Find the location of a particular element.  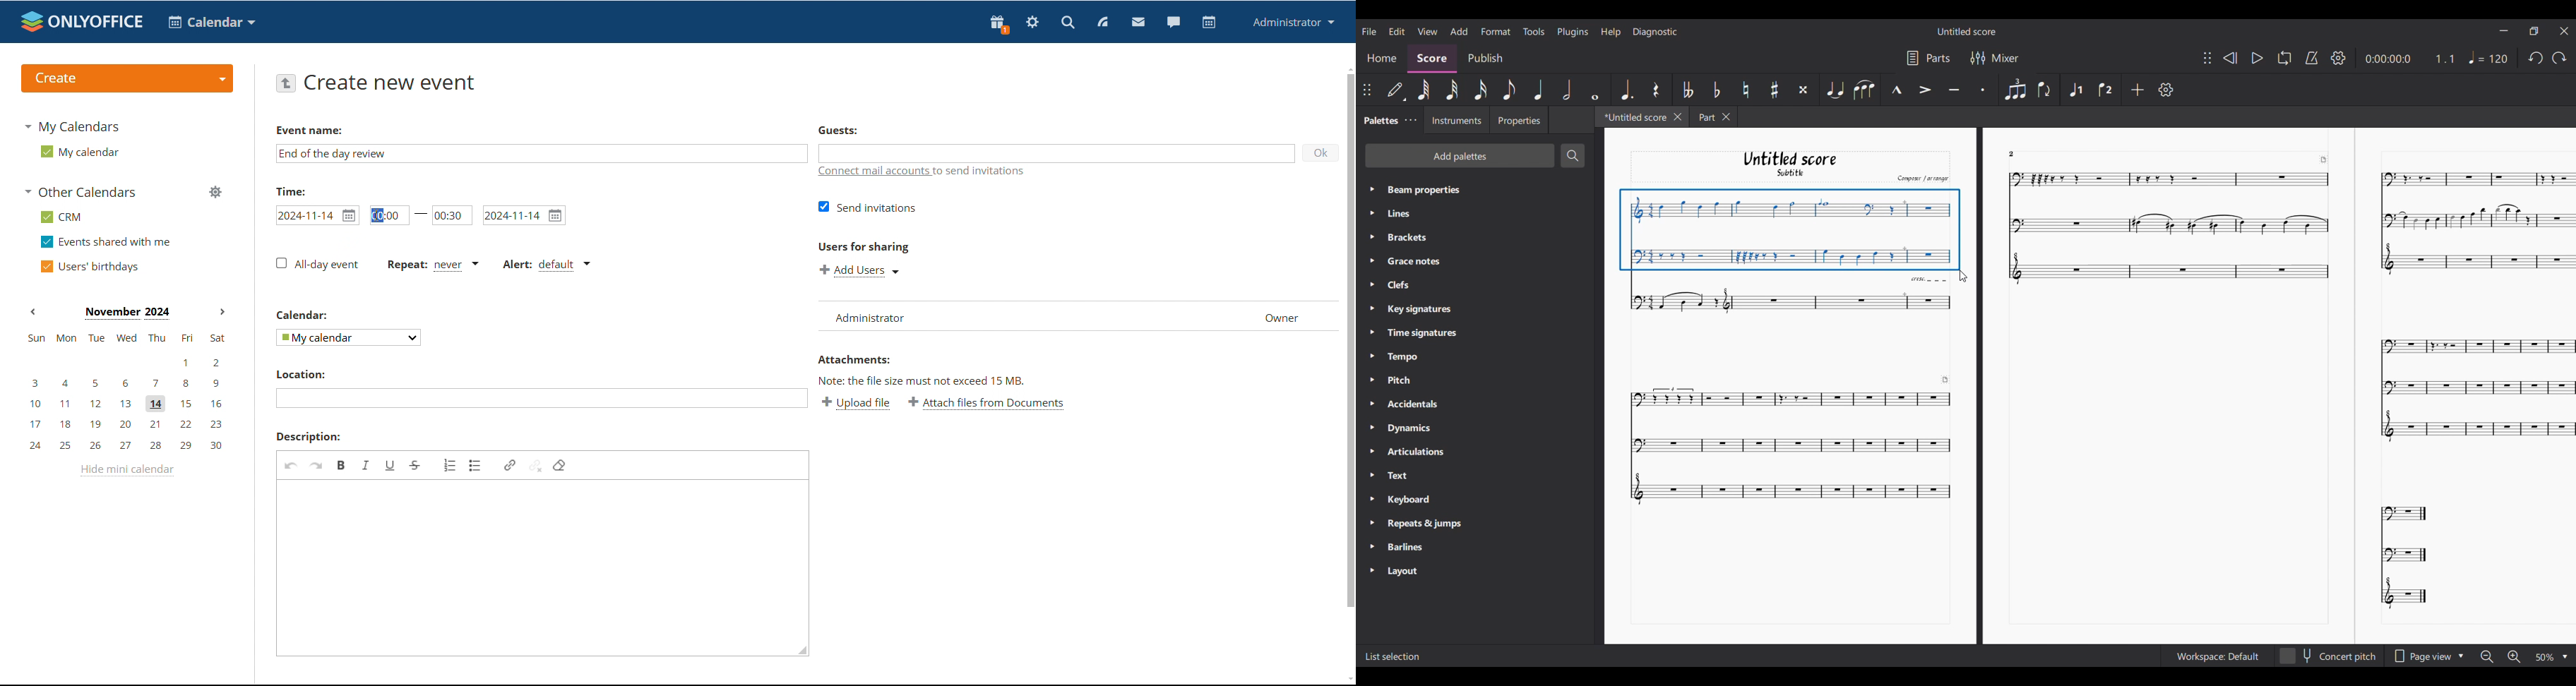

Cursor is located at coordinates (1964, 276).